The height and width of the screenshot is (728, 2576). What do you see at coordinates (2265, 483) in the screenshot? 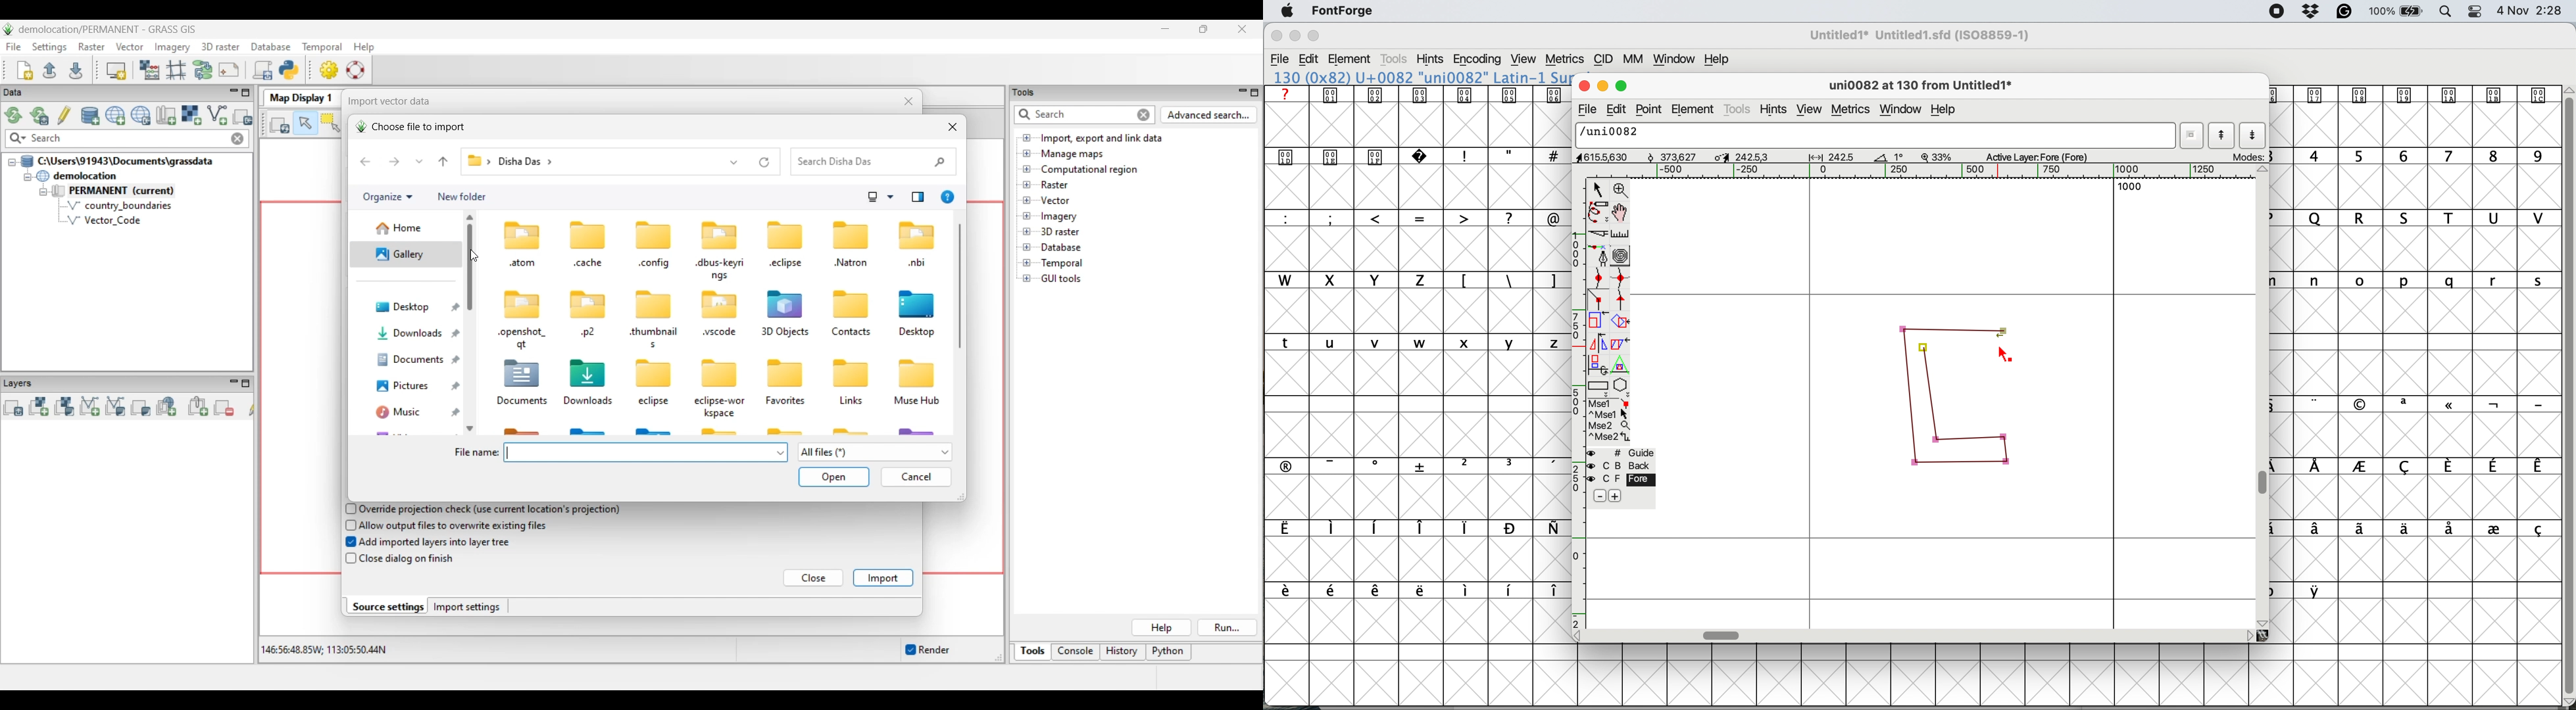
I see `vertical scroll bar` at bounding box center [2265, 483].